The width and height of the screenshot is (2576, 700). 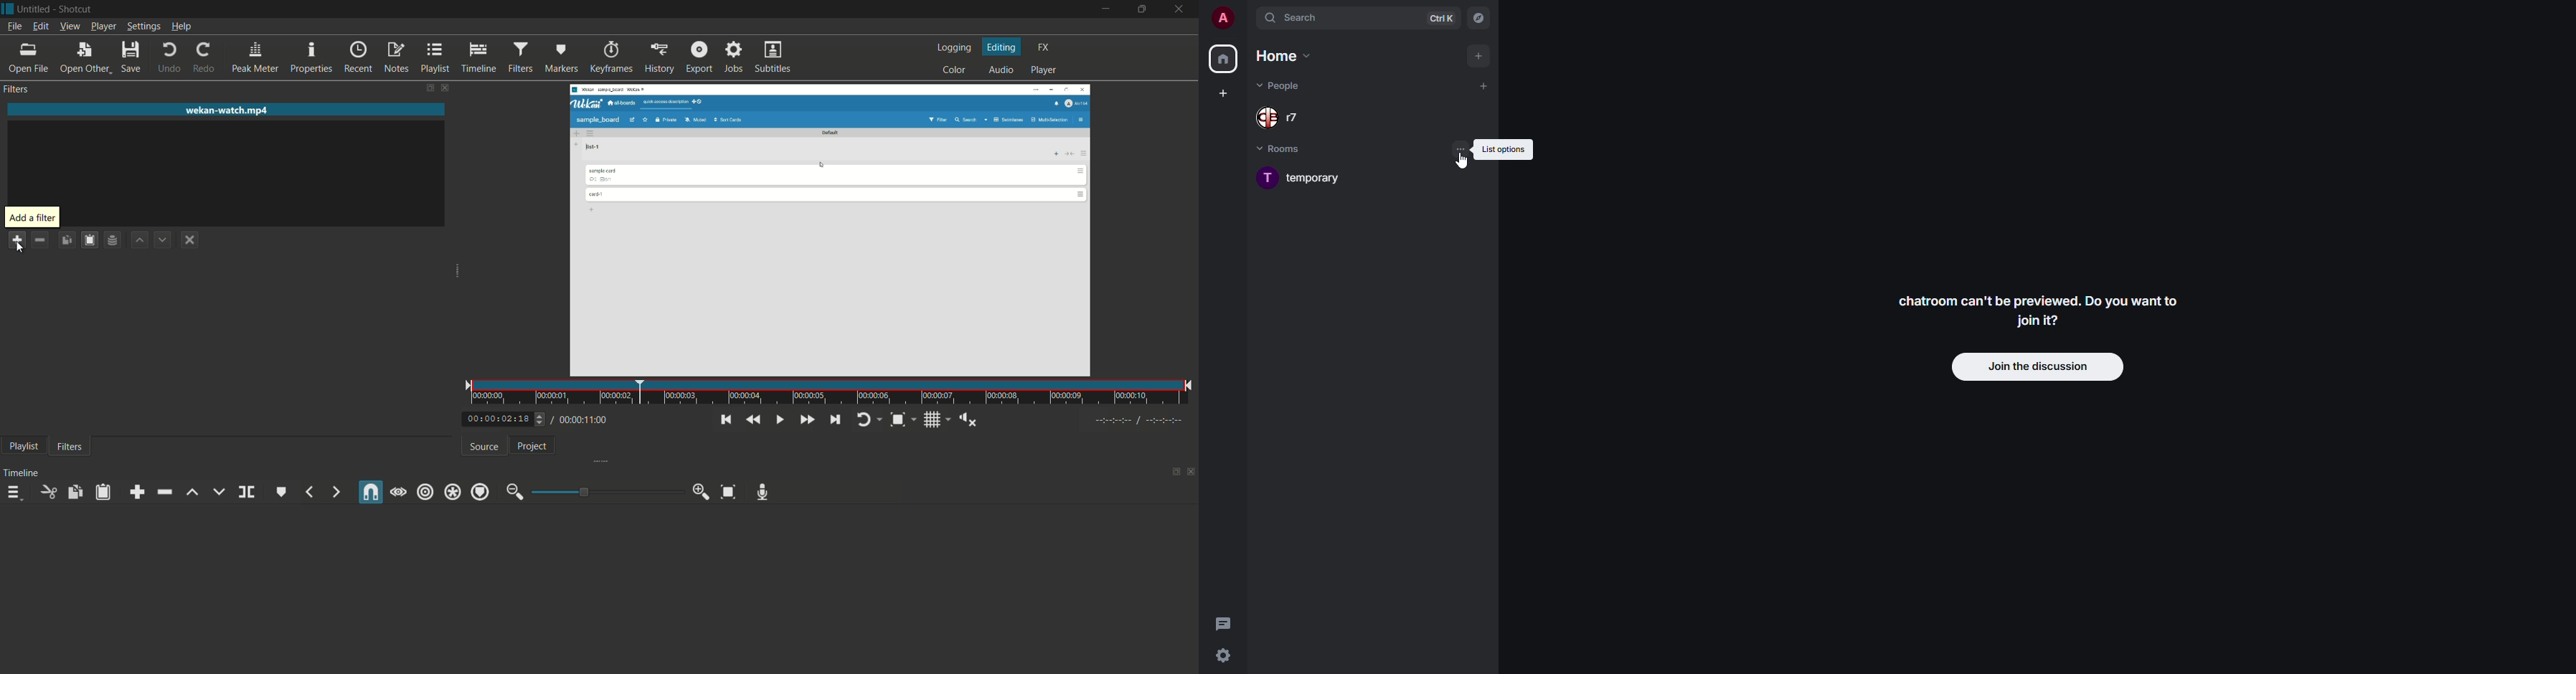 What do you see at coordinates (457, 273) in the screenshot?
I see `expand` at bounding box center [457, 273].